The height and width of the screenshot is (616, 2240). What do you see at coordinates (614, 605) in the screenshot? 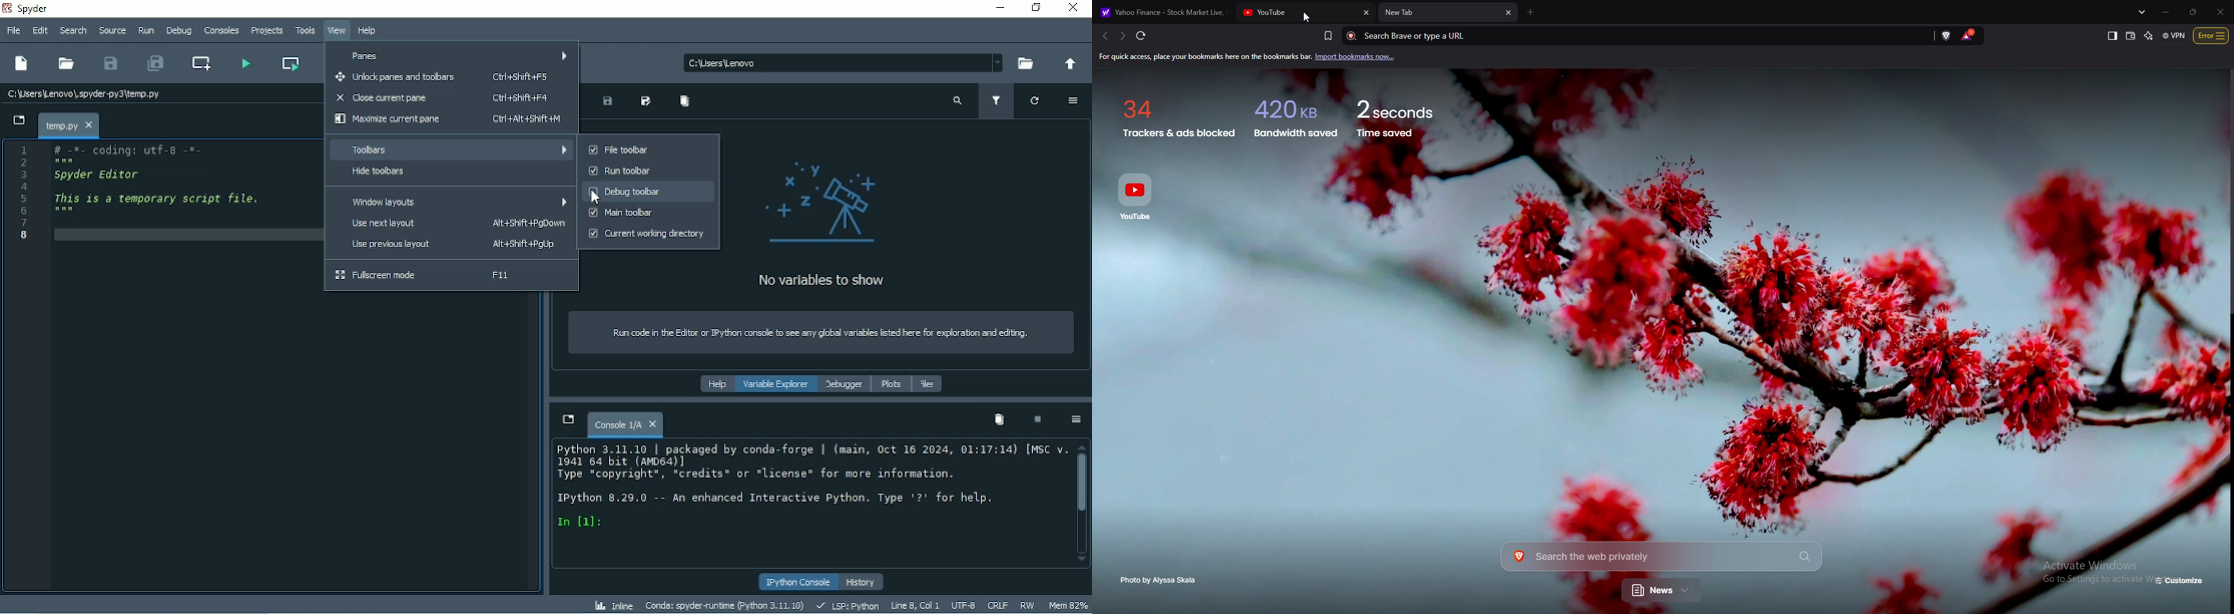
I see `Inline` at bounding box center [614, 605].